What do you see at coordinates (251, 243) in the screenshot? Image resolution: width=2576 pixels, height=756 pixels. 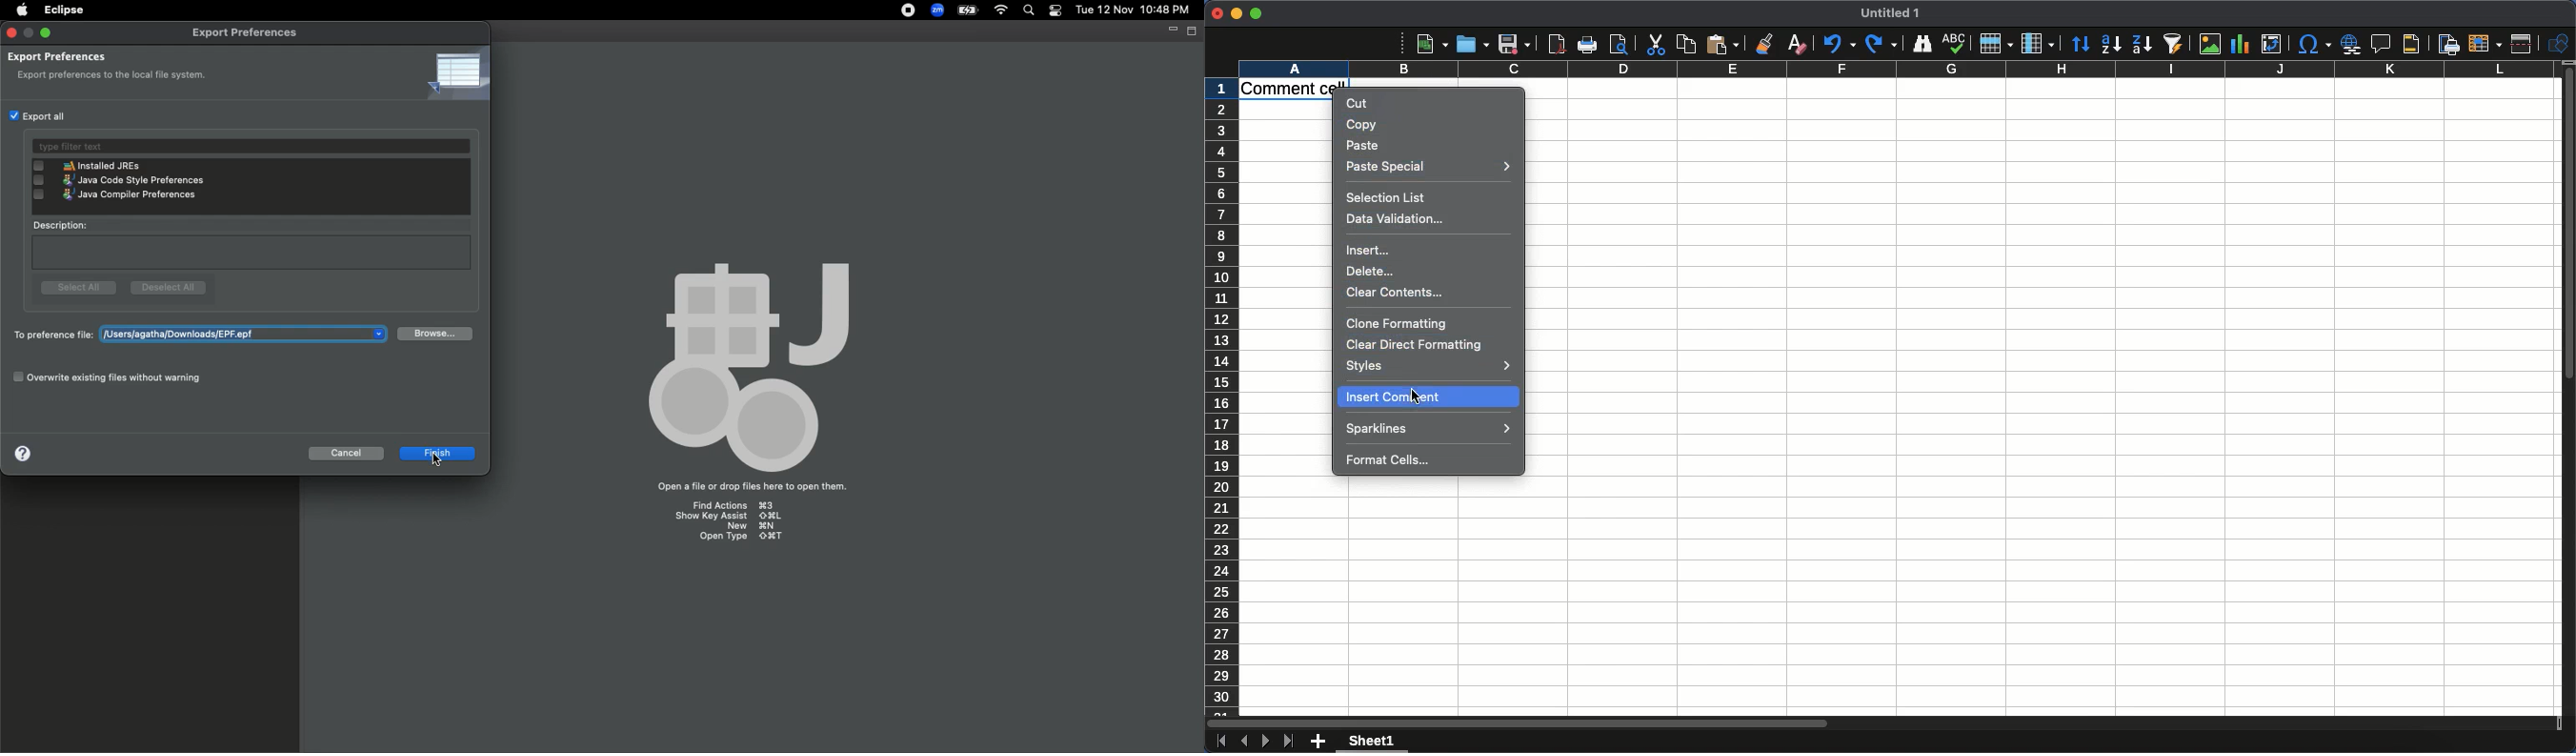 I see `Description` at bounding box center [251, 243].